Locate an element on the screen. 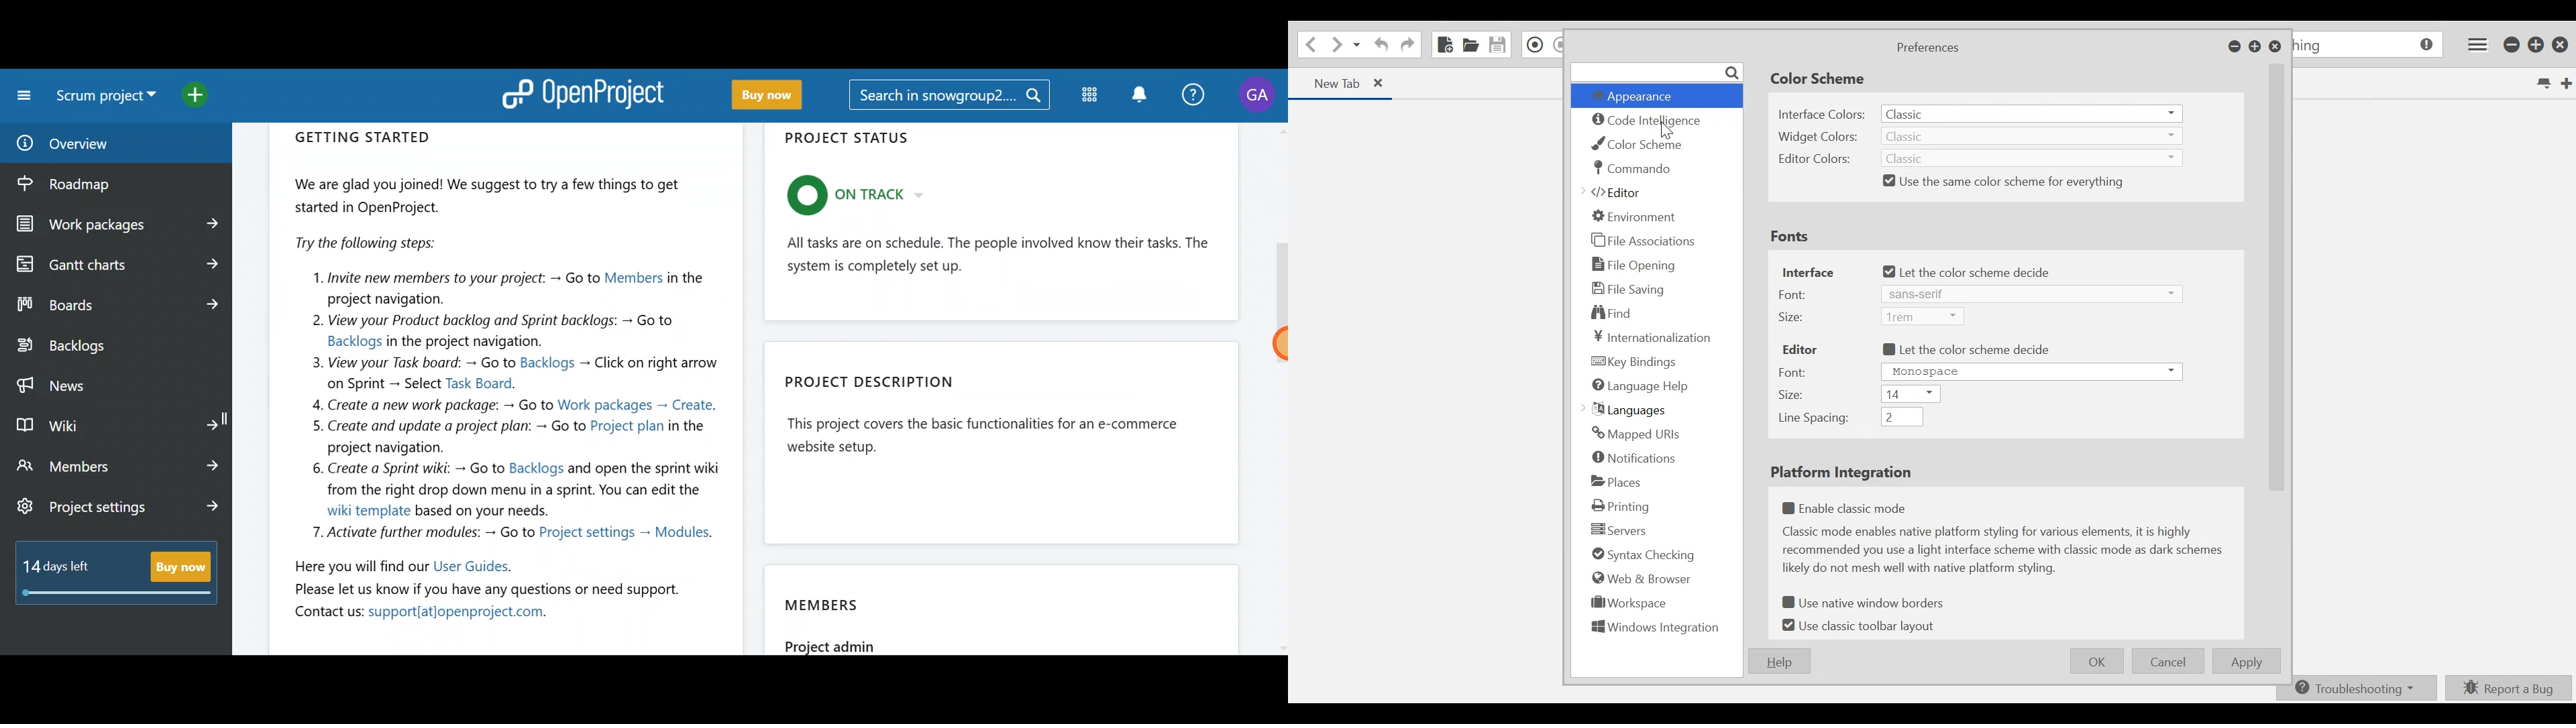  Classic mode enables native platform styling for various elements, it is highly
recommended you use a light interface scheme with classic mode as dark schemes
ikely do not mesh well with native platform styling. is located at coordinates (2006, 552).